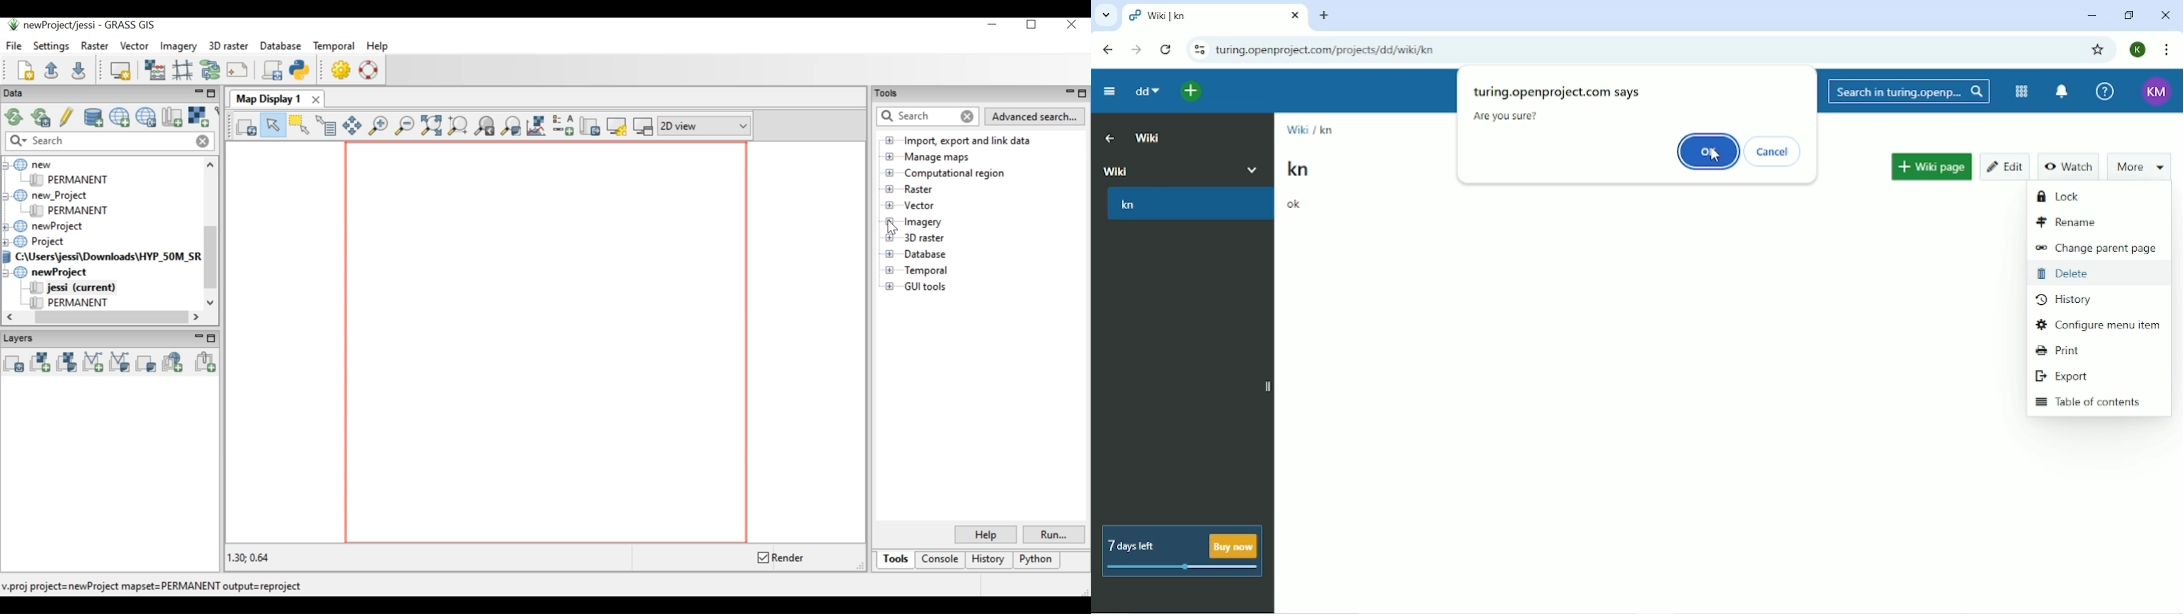 The height and width of the screenshot is (616, 2184). I want to click on Account, so click(2156, 91).